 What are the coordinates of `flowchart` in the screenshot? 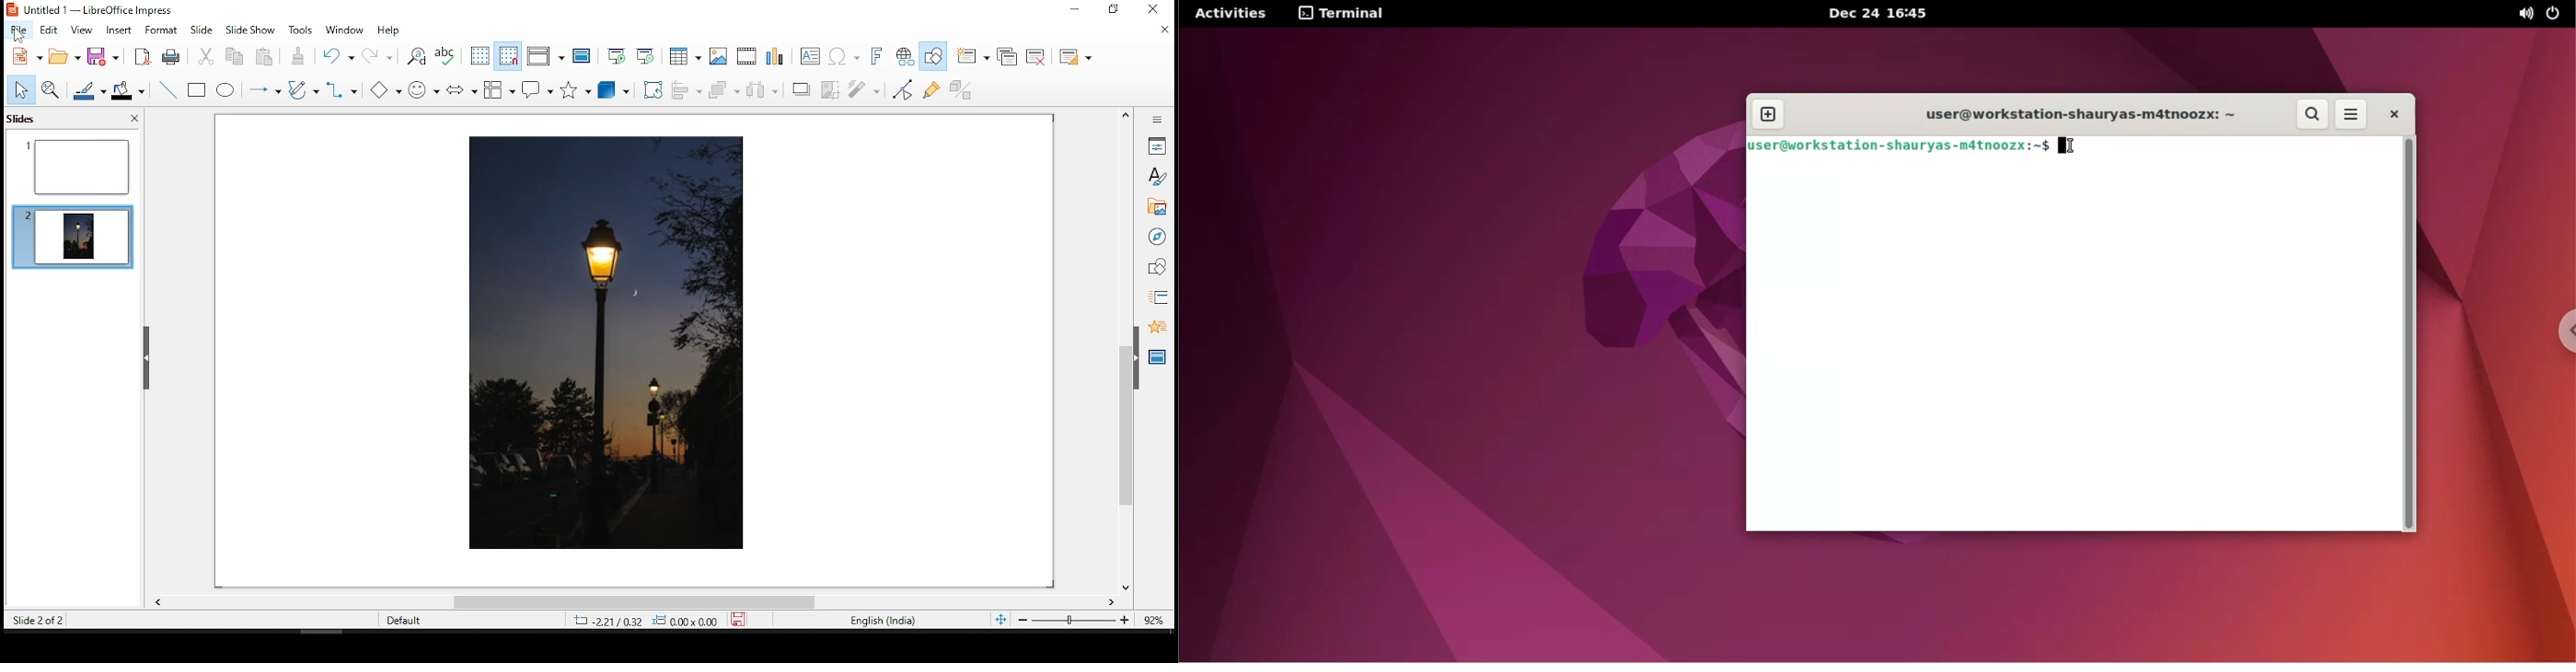 It's located at (500, 89).